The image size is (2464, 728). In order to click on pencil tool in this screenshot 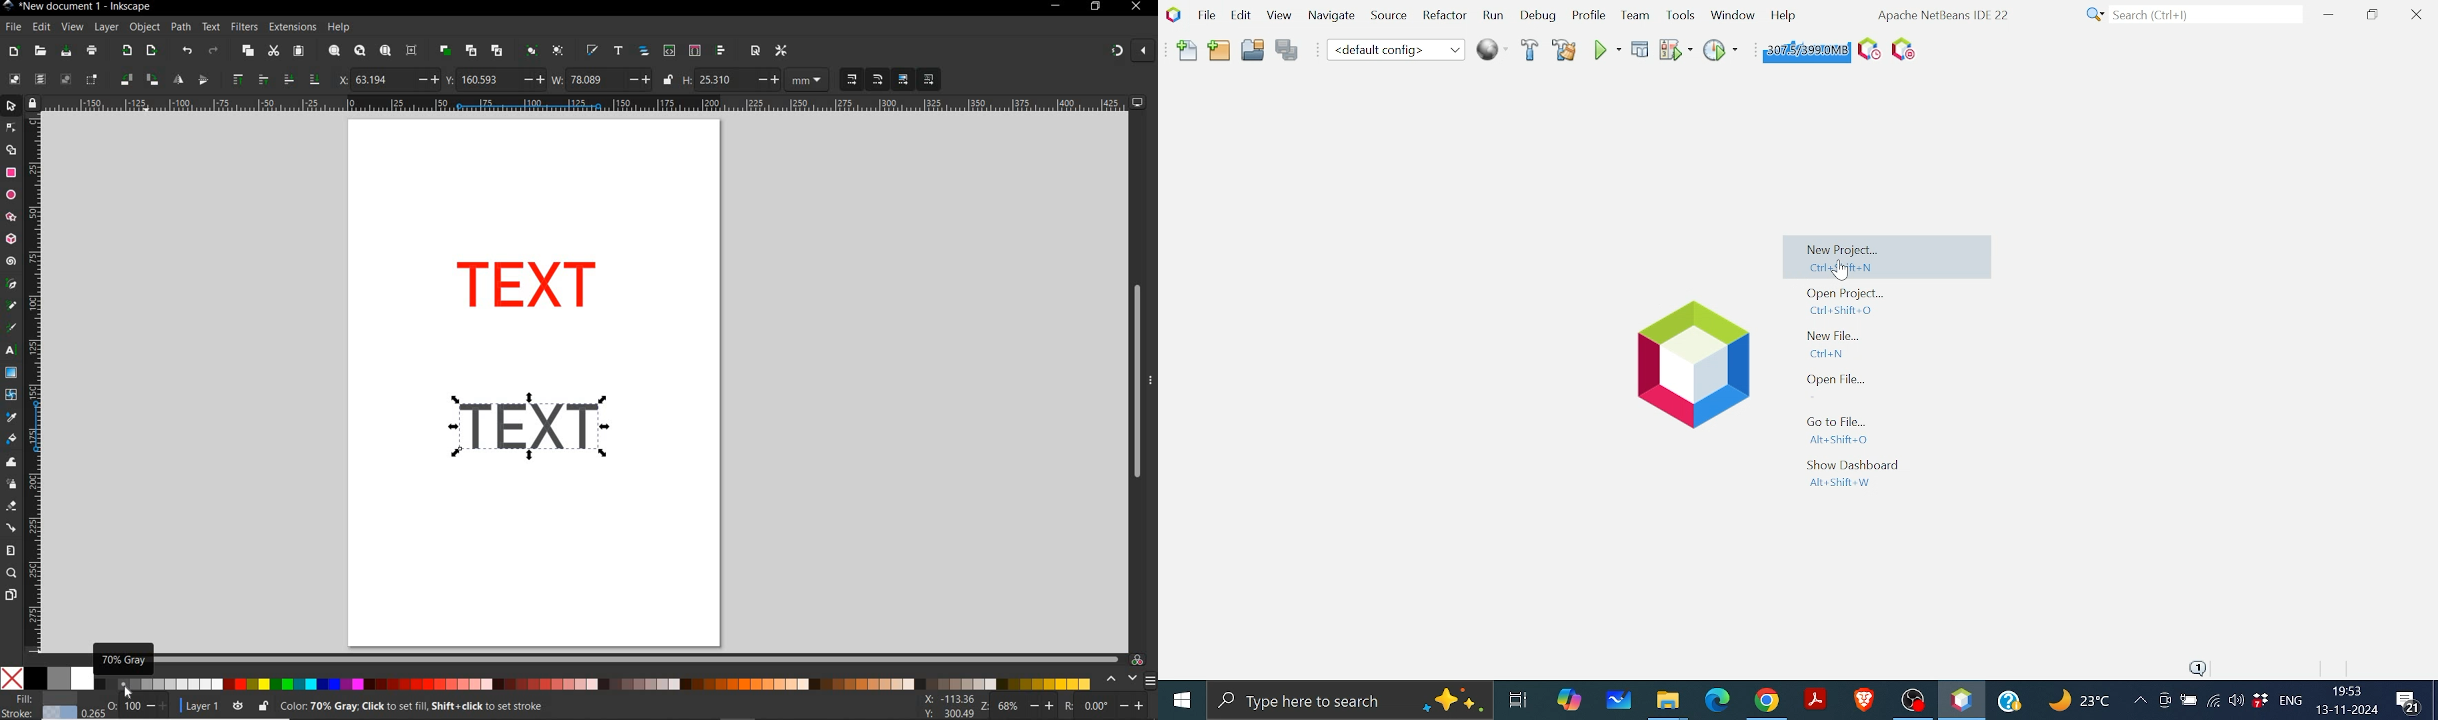, I will do `click(12, 306)`.